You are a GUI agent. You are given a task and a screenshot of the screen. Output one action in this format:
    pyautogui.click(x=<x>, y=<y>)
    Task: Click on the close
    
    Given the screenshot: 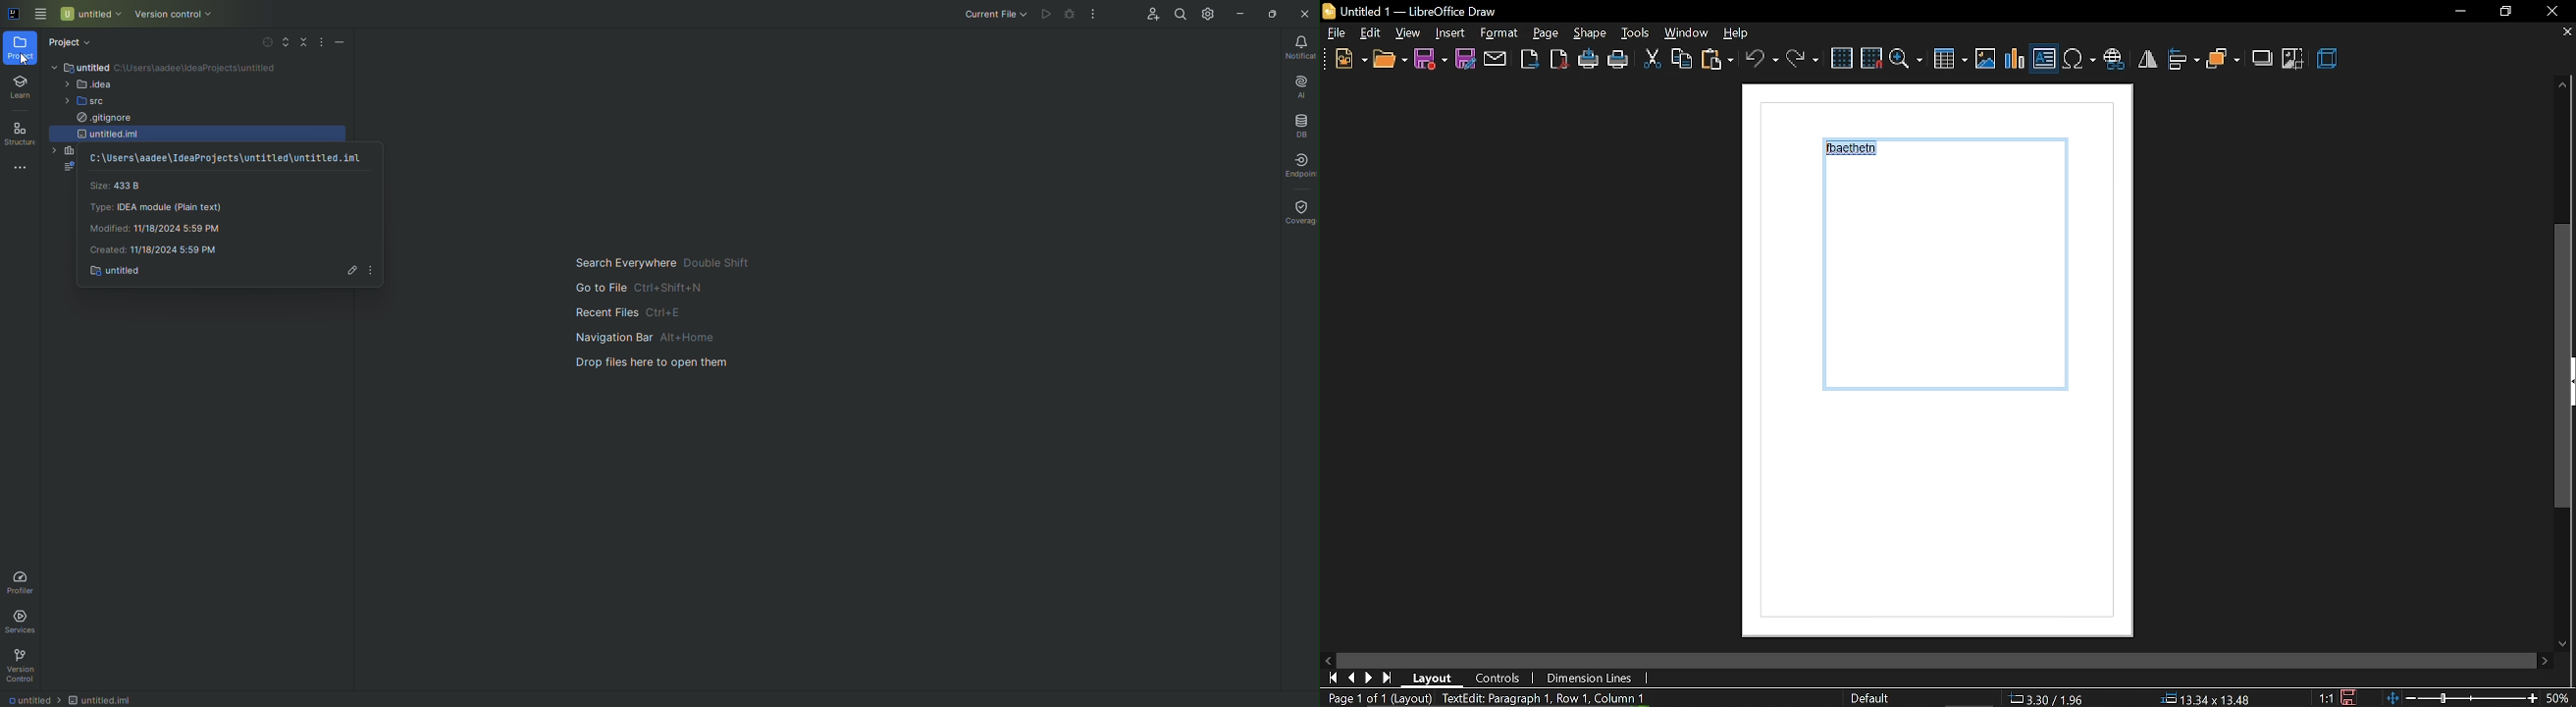 What is the action you would take?
    pyautogui.click(x=2553, y=11)
    